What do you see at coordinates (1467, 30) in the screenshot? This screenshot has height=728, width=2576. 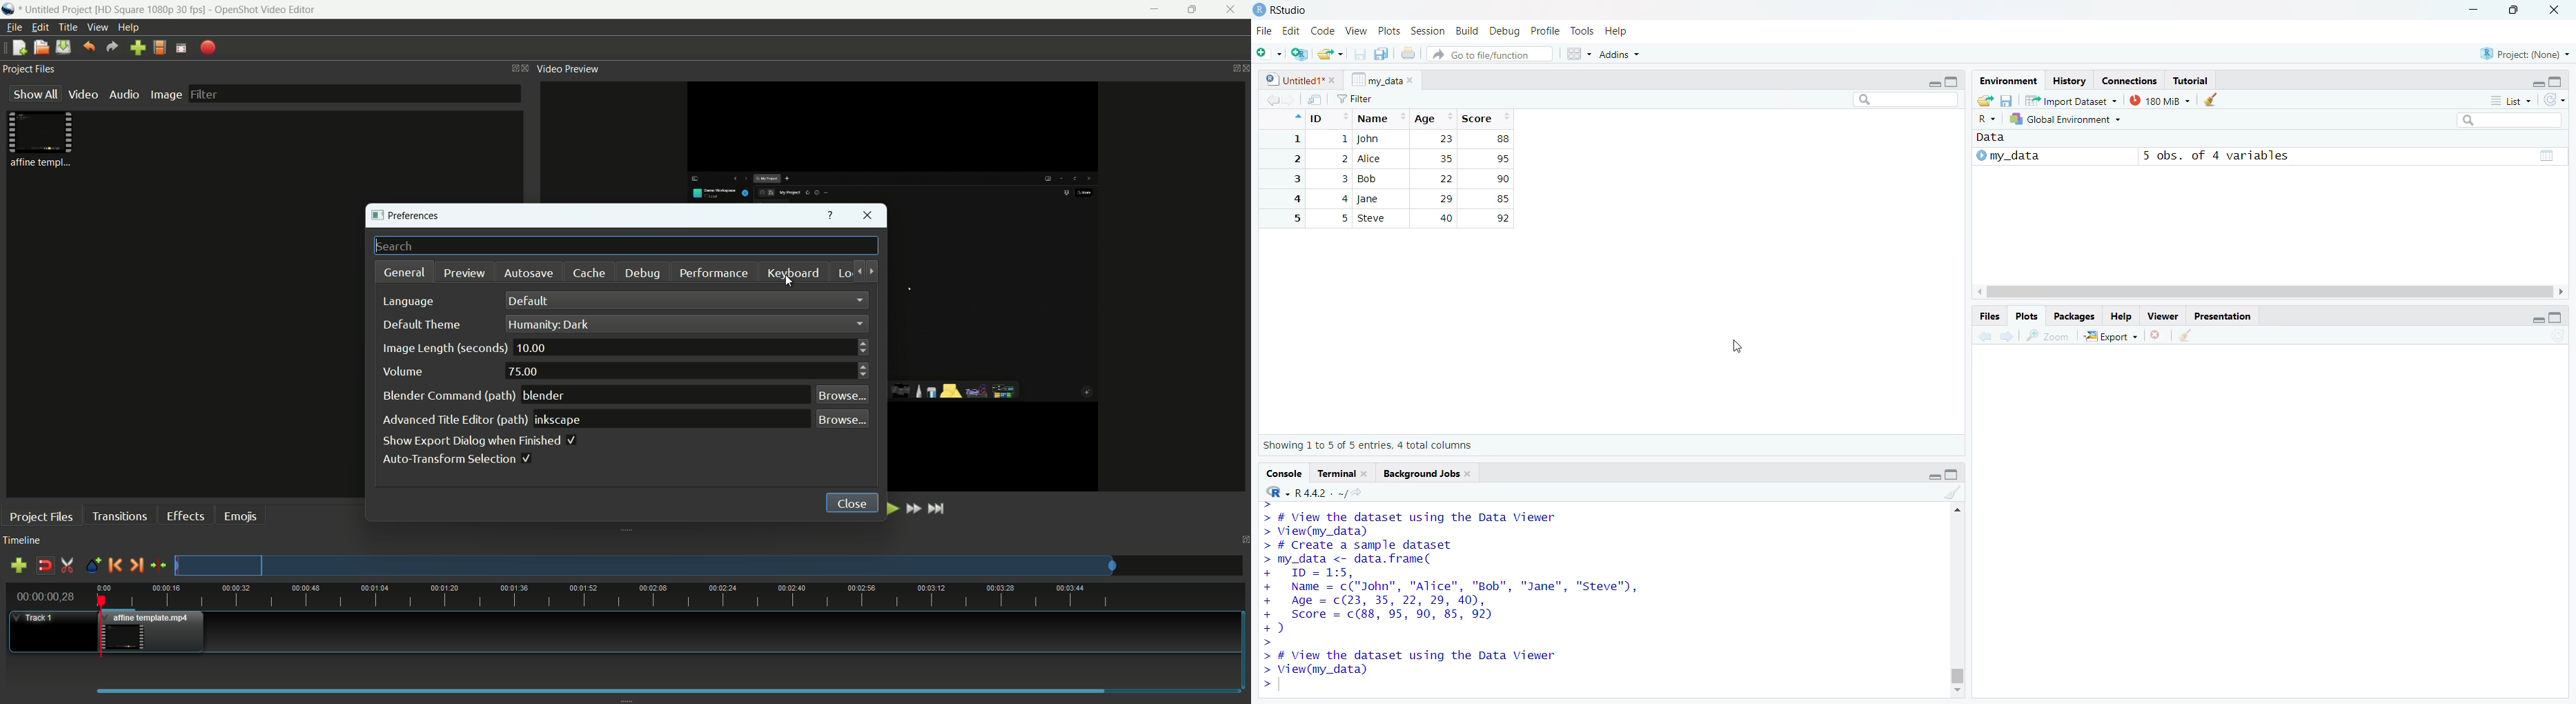 I see `Build` at bounding box center [1467, 30].